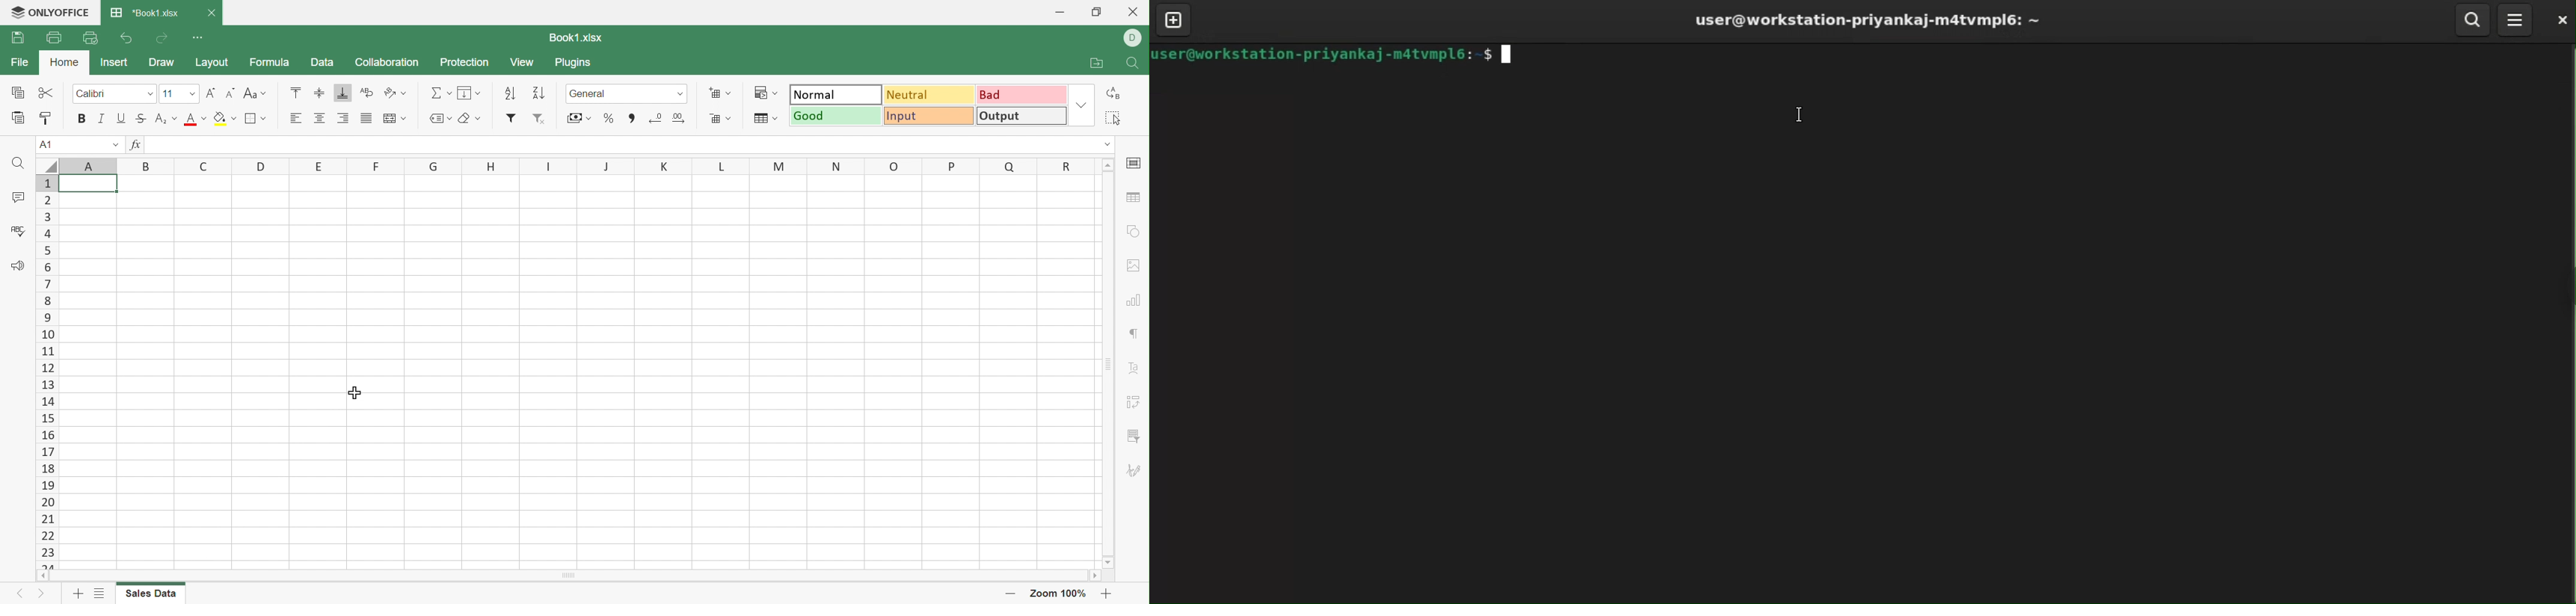 Image resolution: width=2576 pixels, height=616 pixels. I want to click on Output, so click(1022, 116).